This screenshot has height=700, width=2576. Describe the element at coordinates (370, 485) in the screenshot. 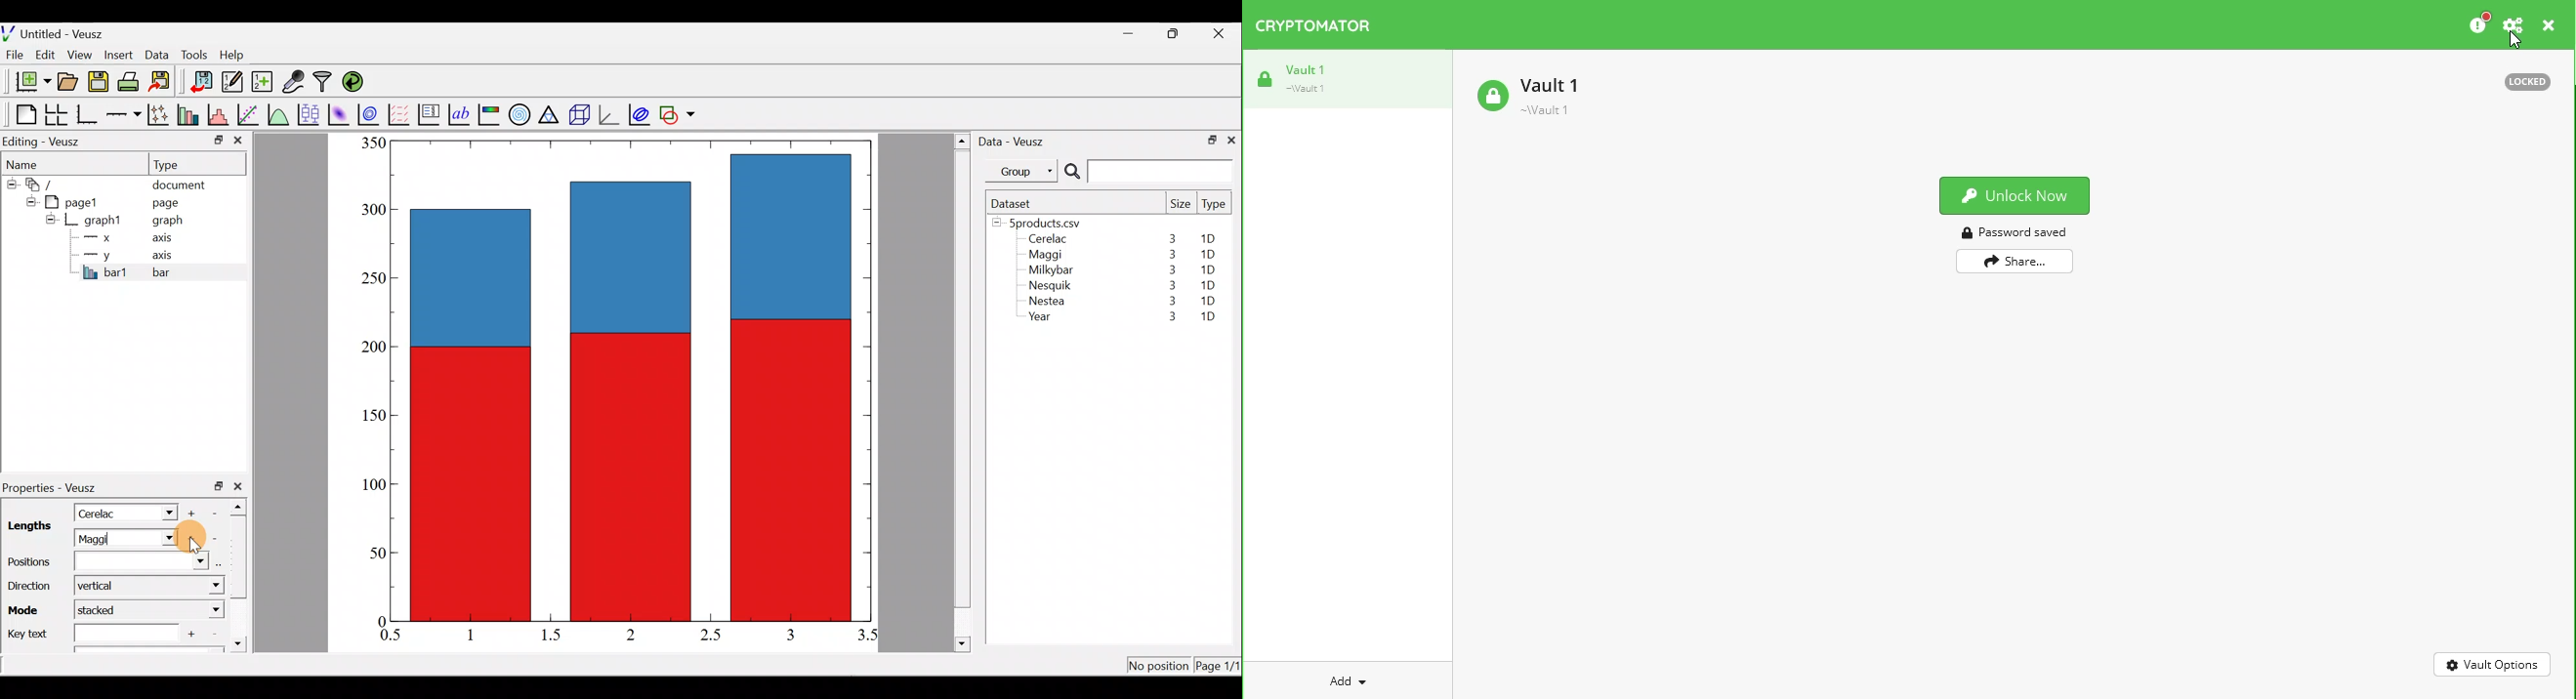

I see `100` at that location.